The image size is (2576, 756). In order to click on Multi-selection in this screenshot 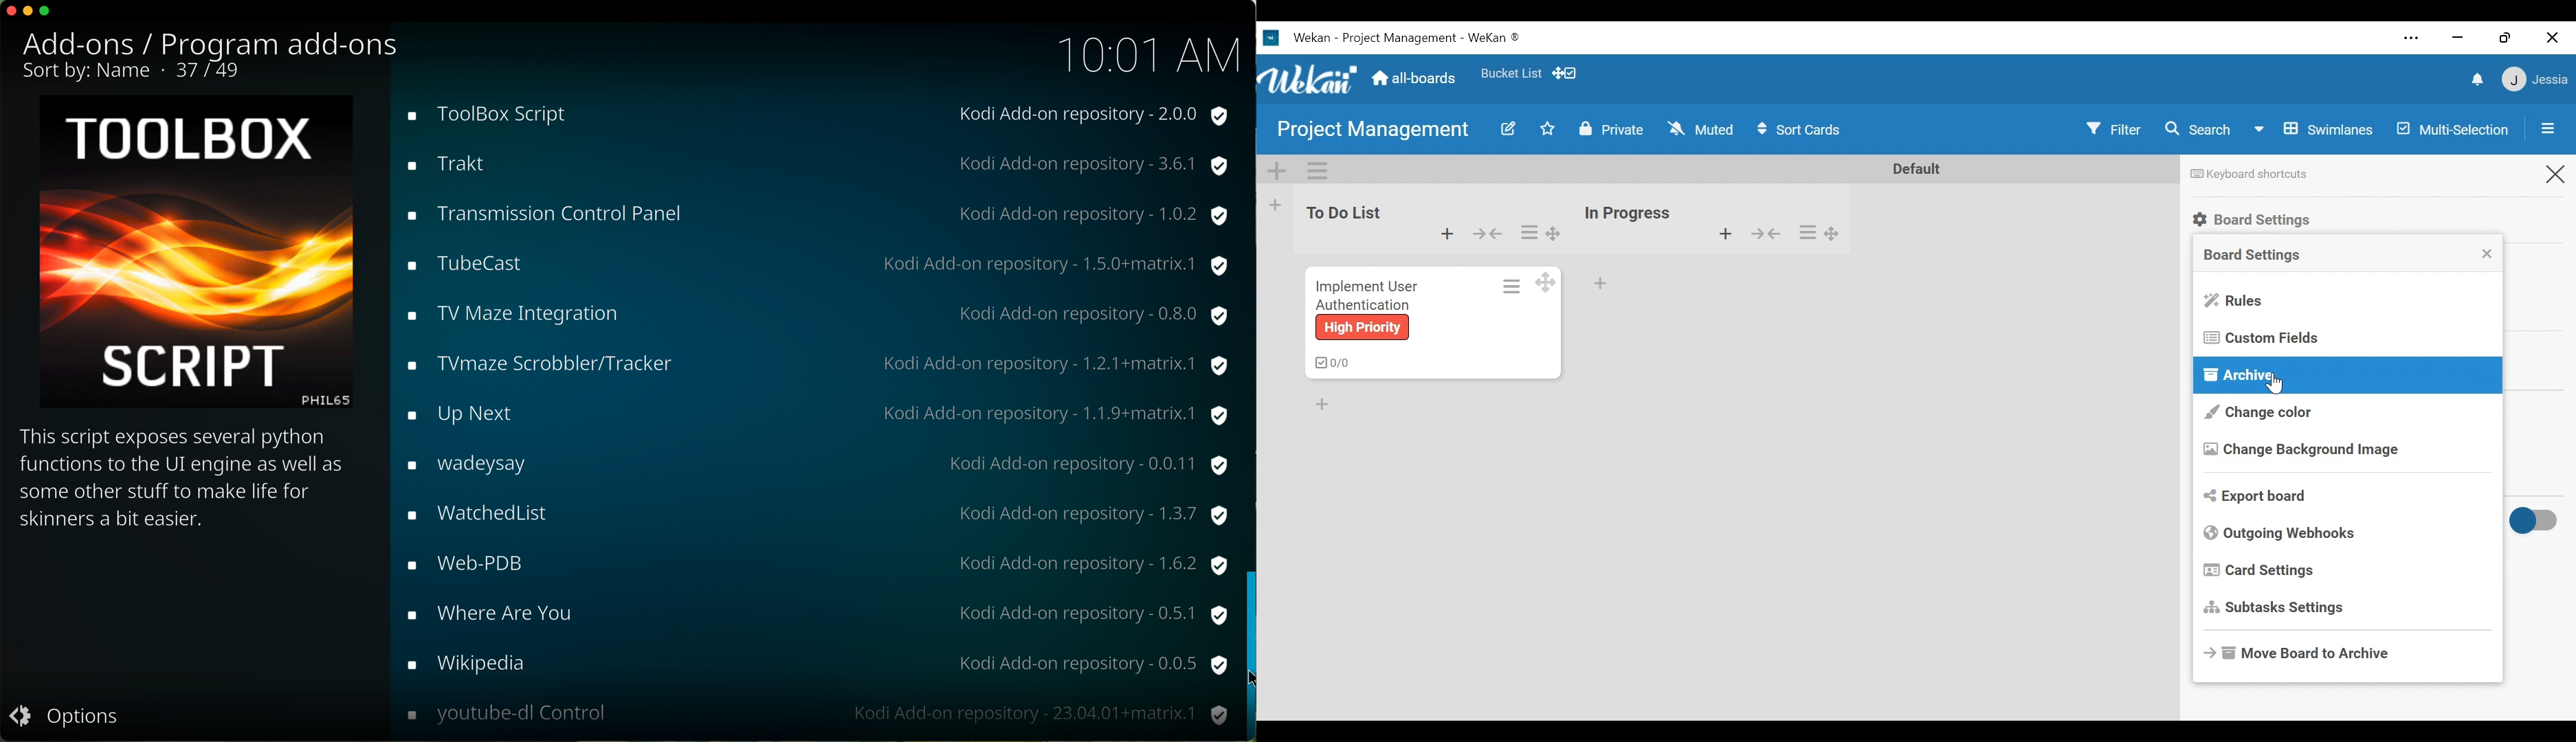, I will do `click(2454, 128)`.